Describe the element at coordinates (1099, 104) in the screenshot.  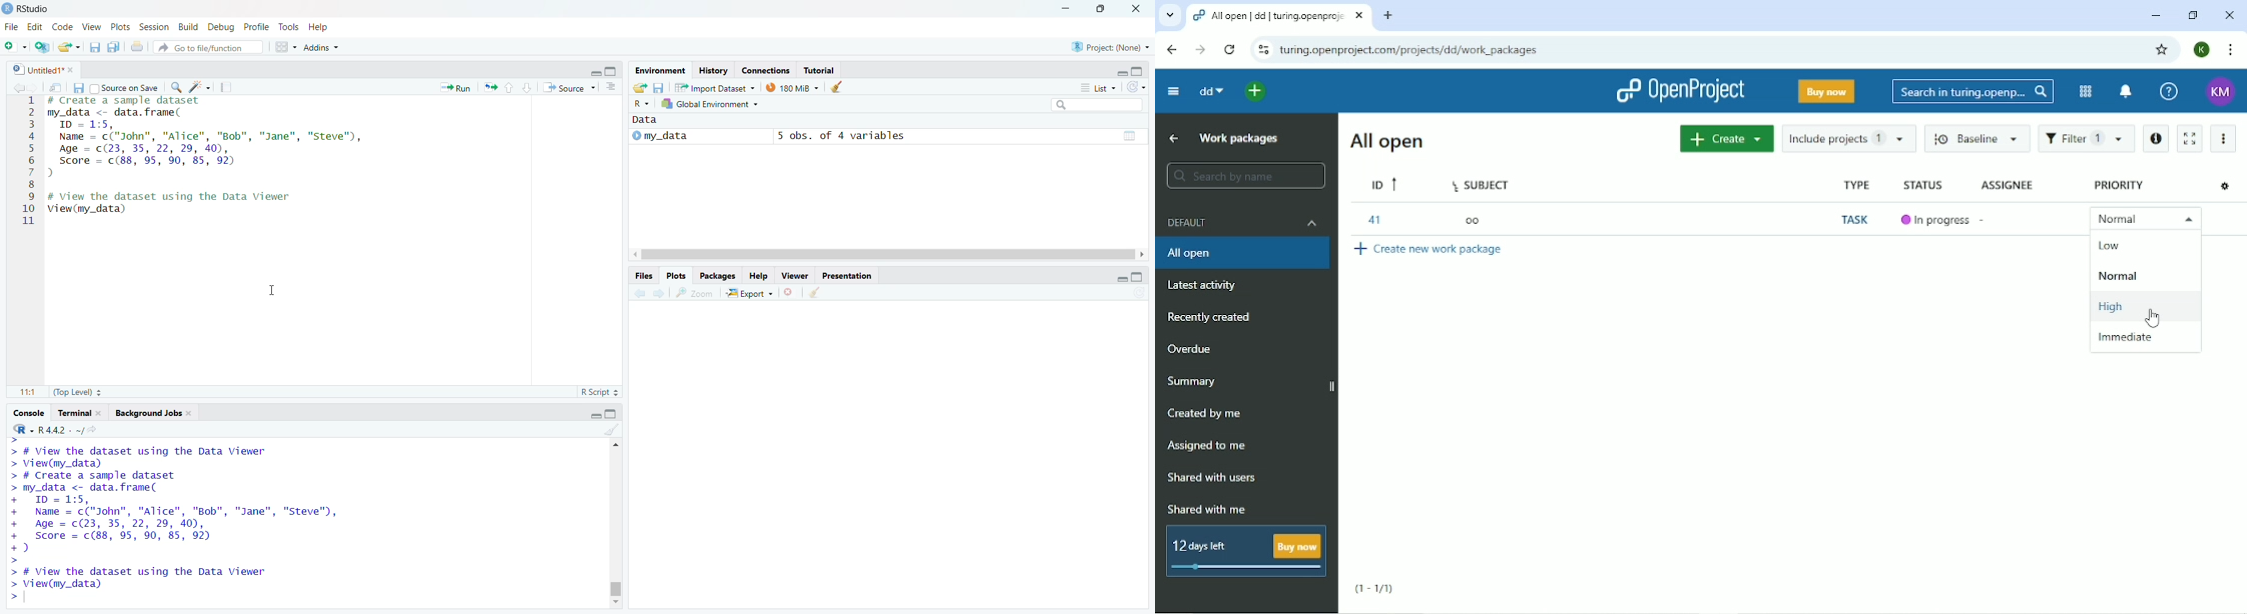
I see `Search` at that location.